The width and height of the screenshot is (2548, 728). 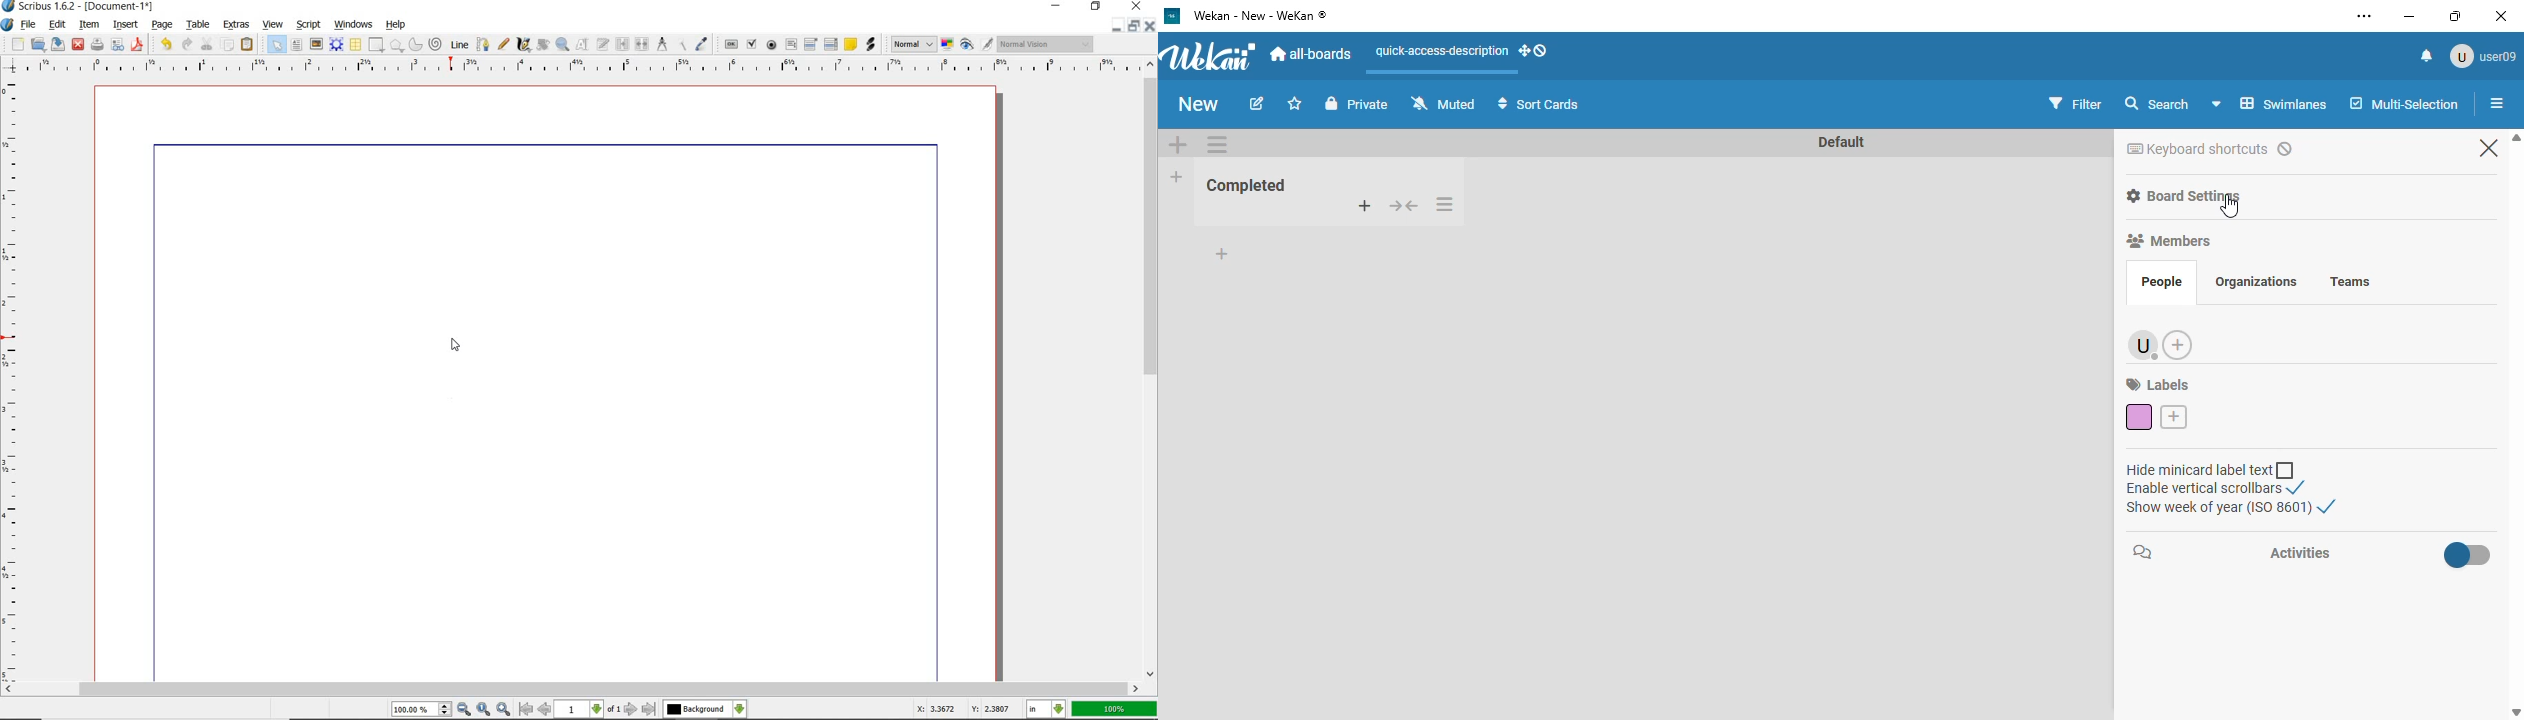 What do you see at coordinates (1177, 177) in the screenshot?
I see `add list` at bounding box center [1177, 177].